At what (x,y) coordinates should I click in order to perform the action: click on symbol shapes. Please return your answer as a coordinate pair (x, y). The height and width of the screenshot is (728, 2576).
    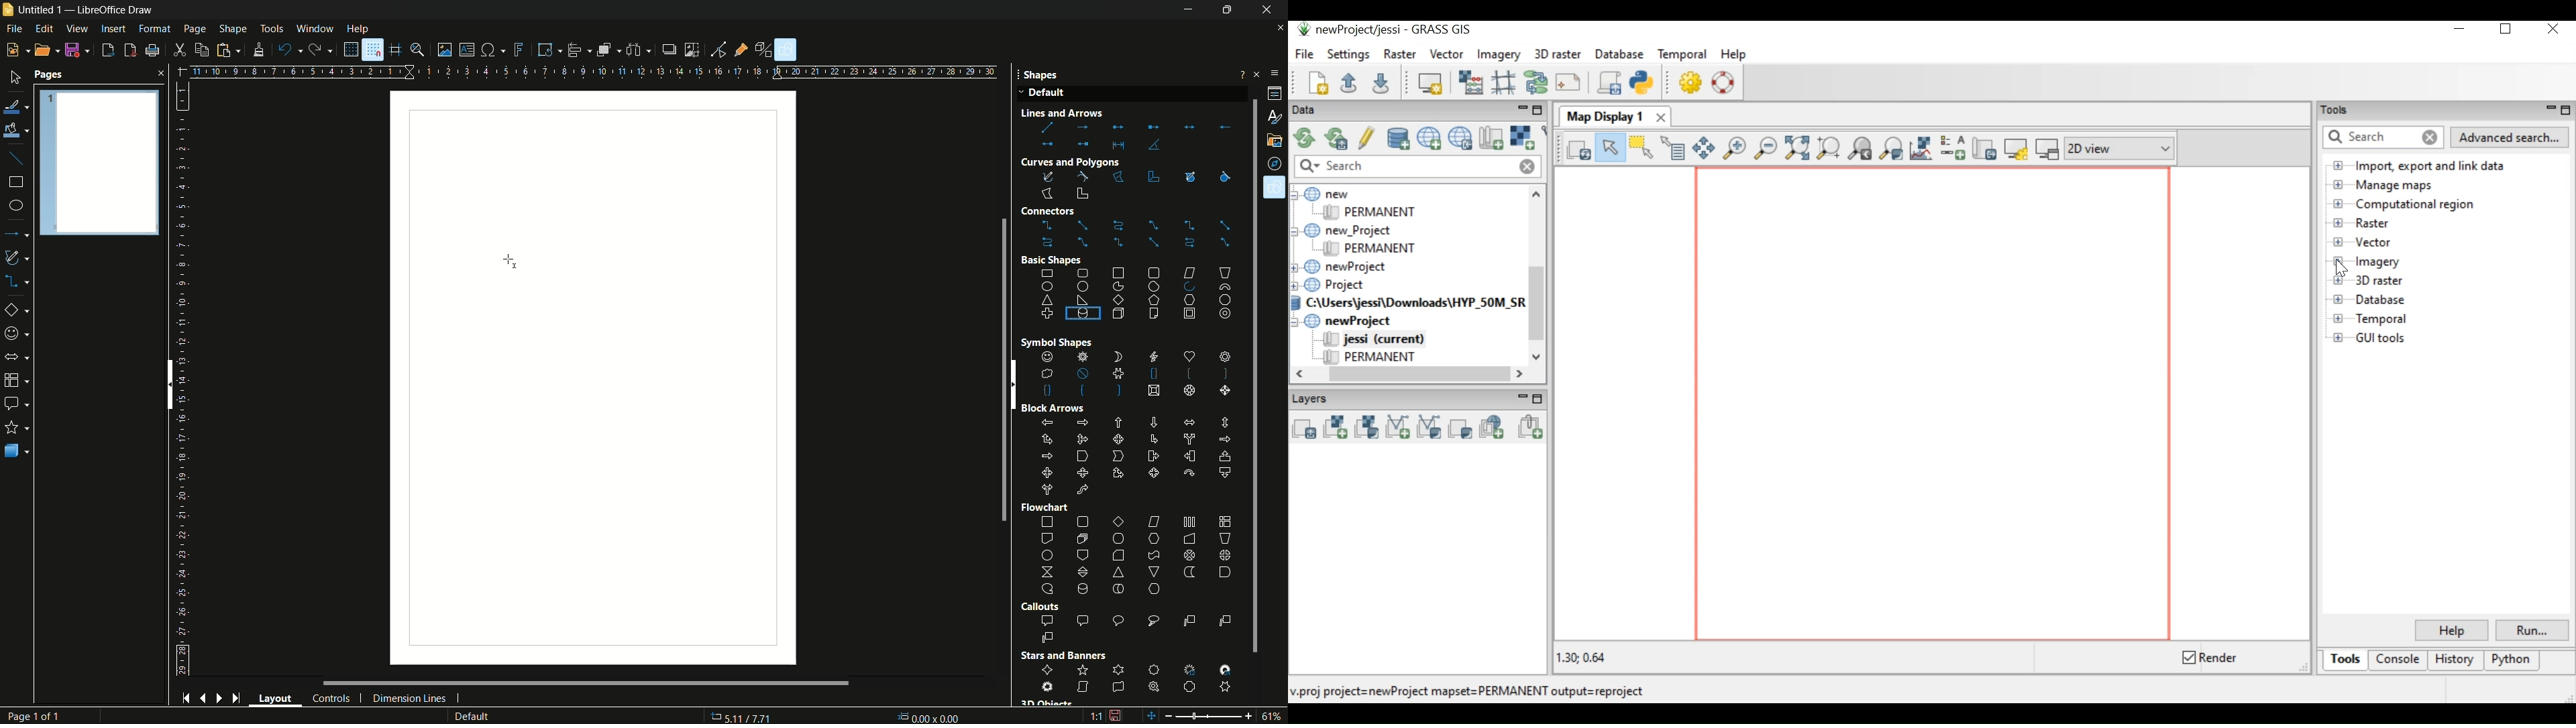
    Looking at the image, I should click on (18, 334).